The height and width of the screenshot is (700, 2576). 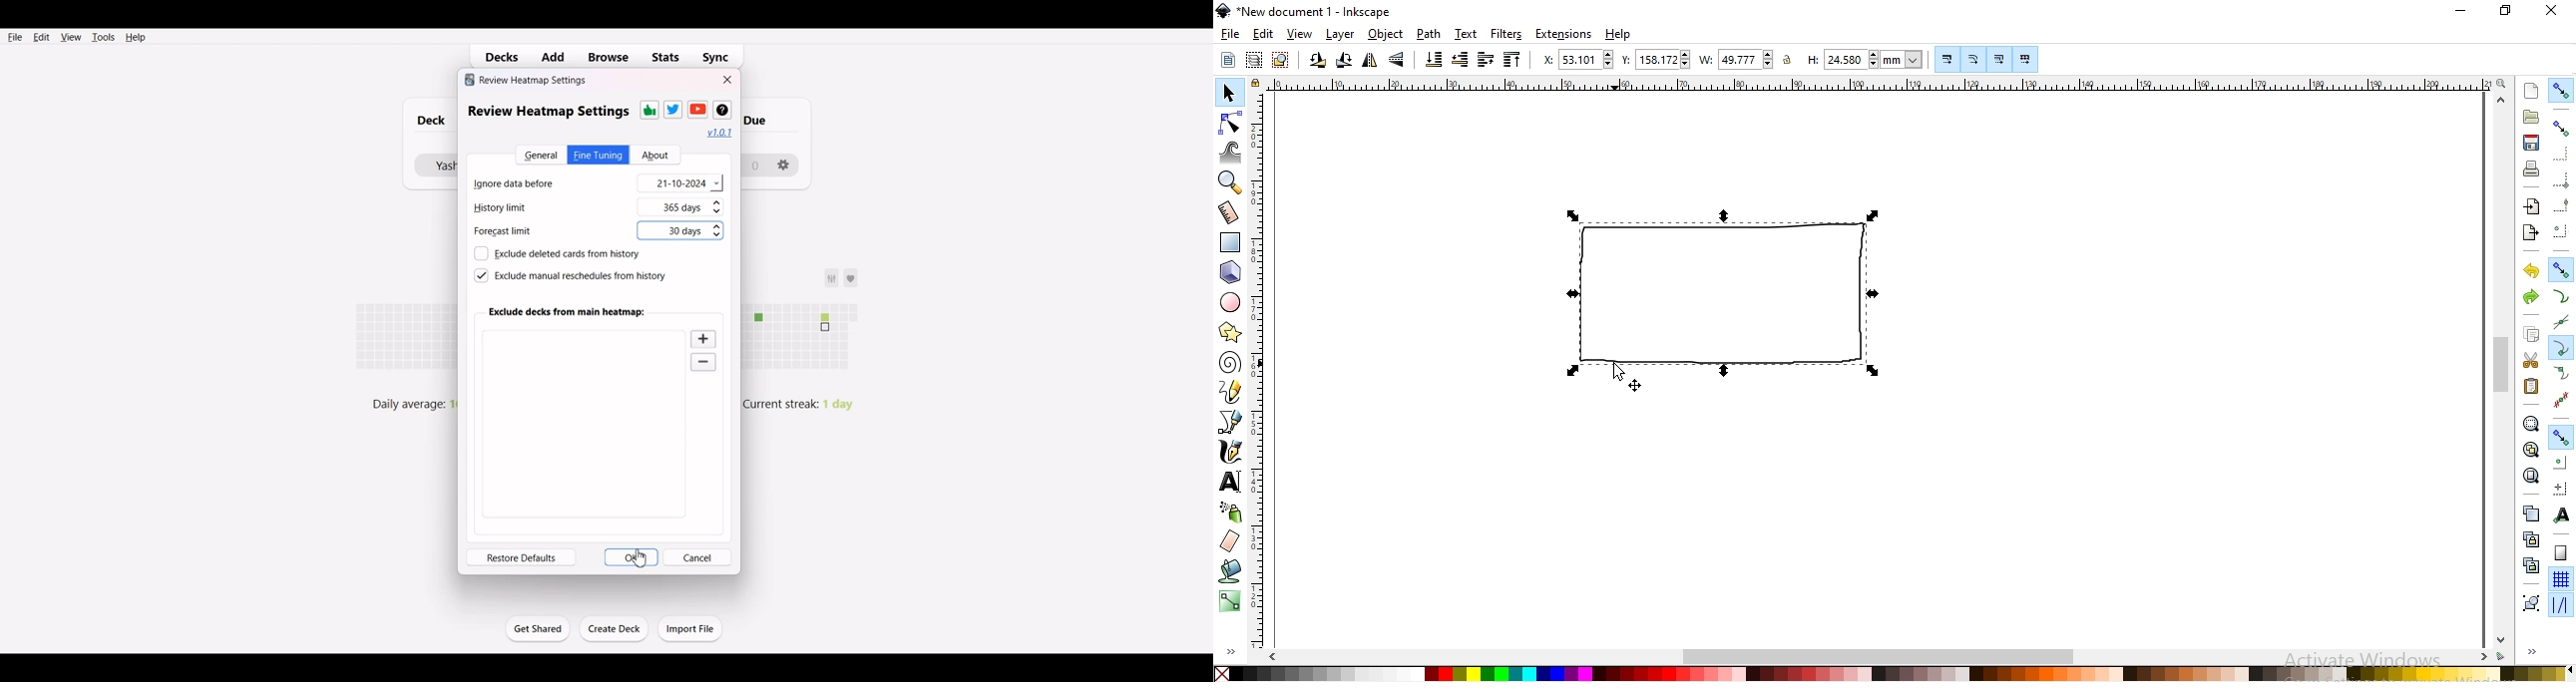 What do you see at coordinates (1948, 62) in the screenshot?
I see `` at bounding box center [1948, 62].